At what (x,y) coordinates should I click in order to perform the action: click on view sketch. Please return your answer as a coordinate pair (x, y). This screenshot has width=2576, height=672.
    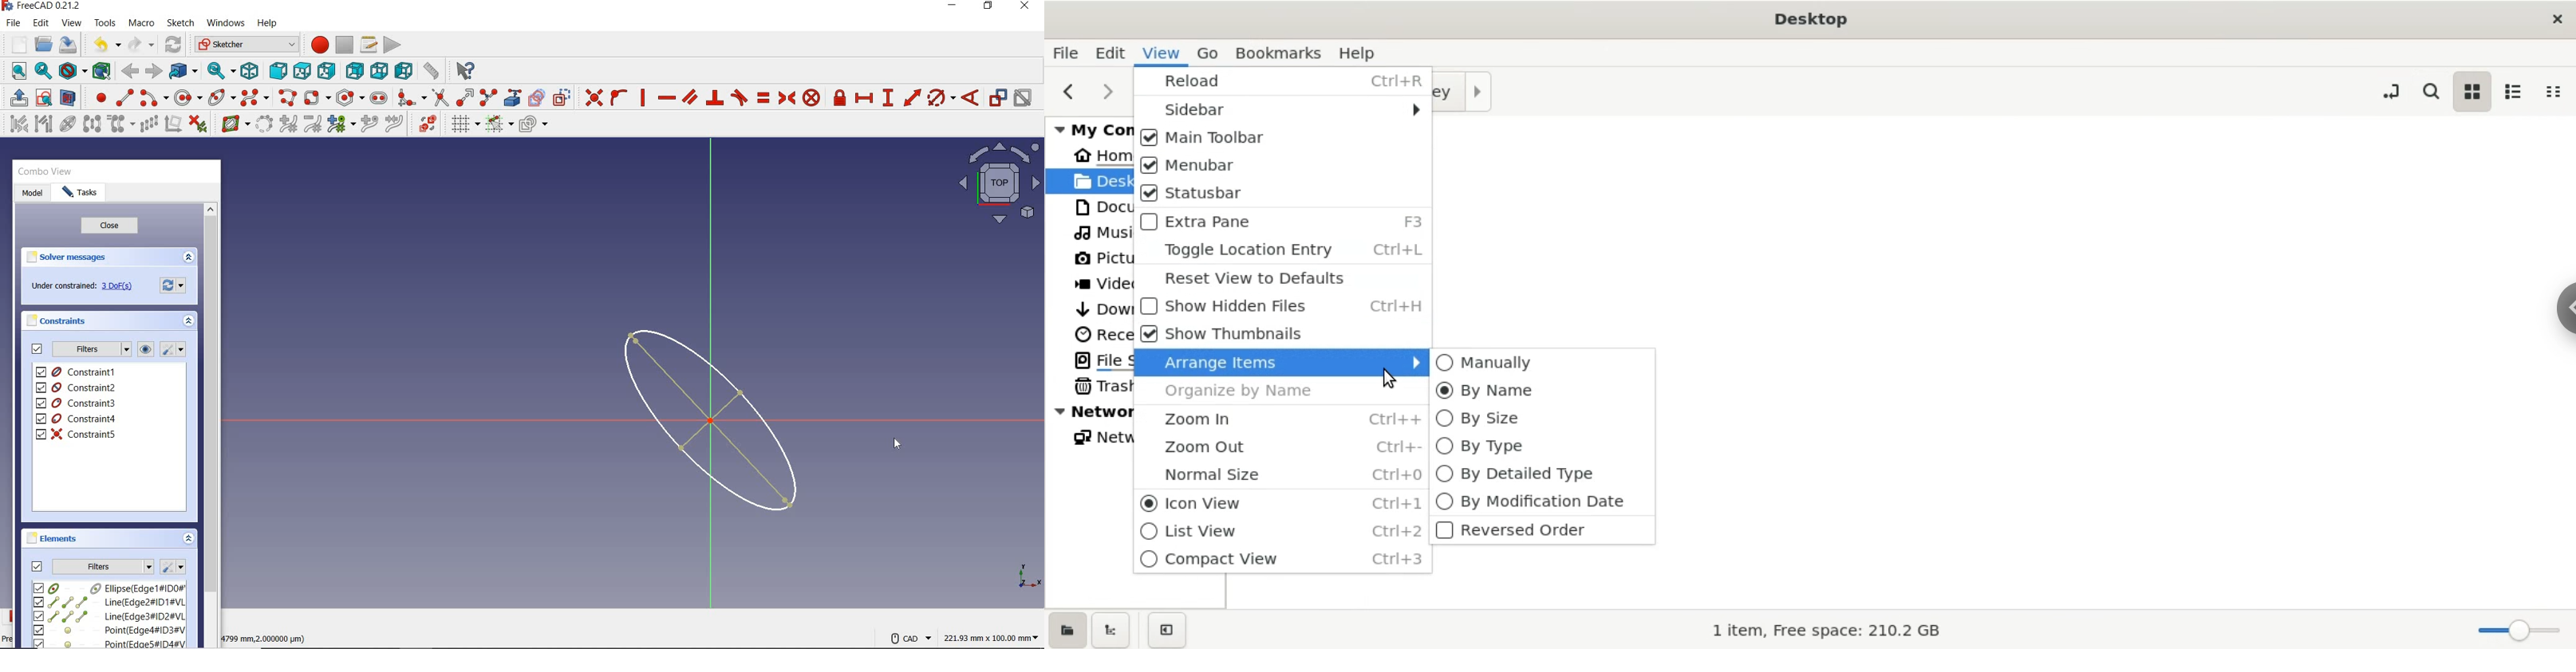
    Looking at the image, I should click on (45, 96).